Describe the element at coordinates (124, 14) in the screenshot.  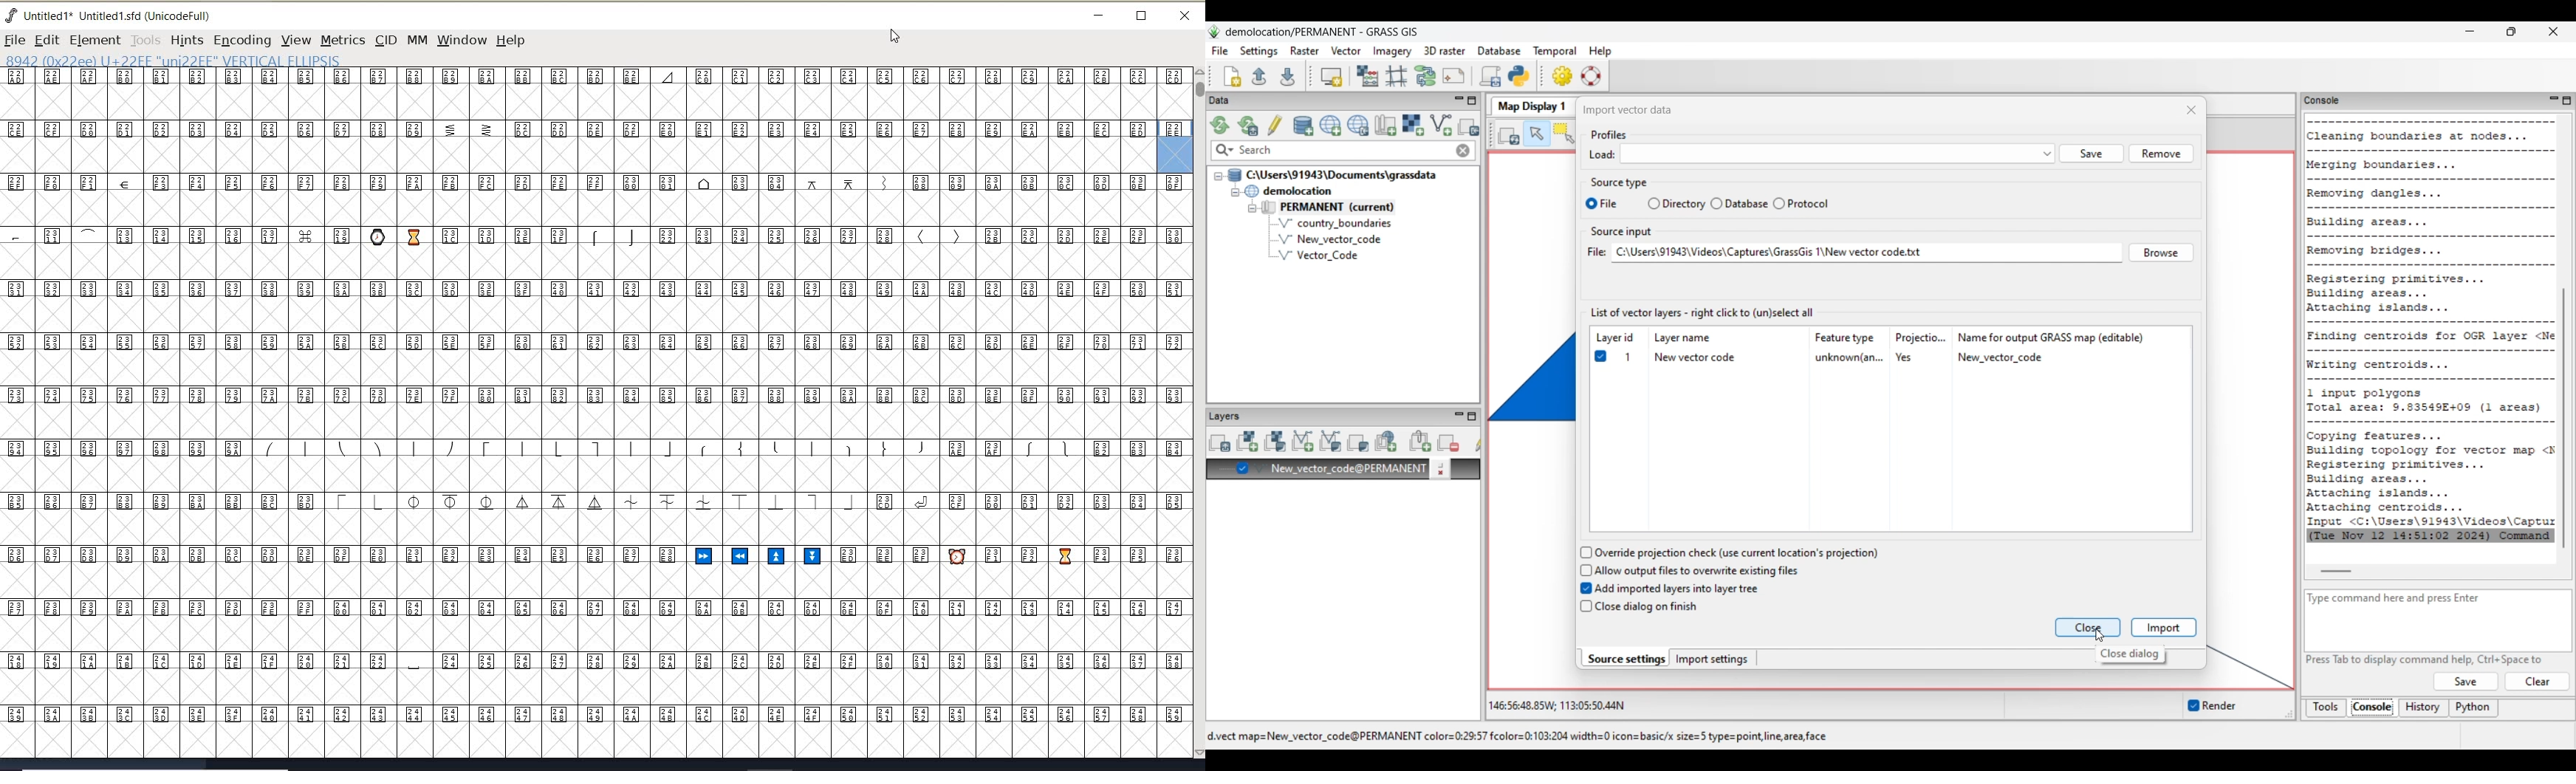
I see `untitled1* Untitled 1.sfd (UnicodeFull)` at that location.